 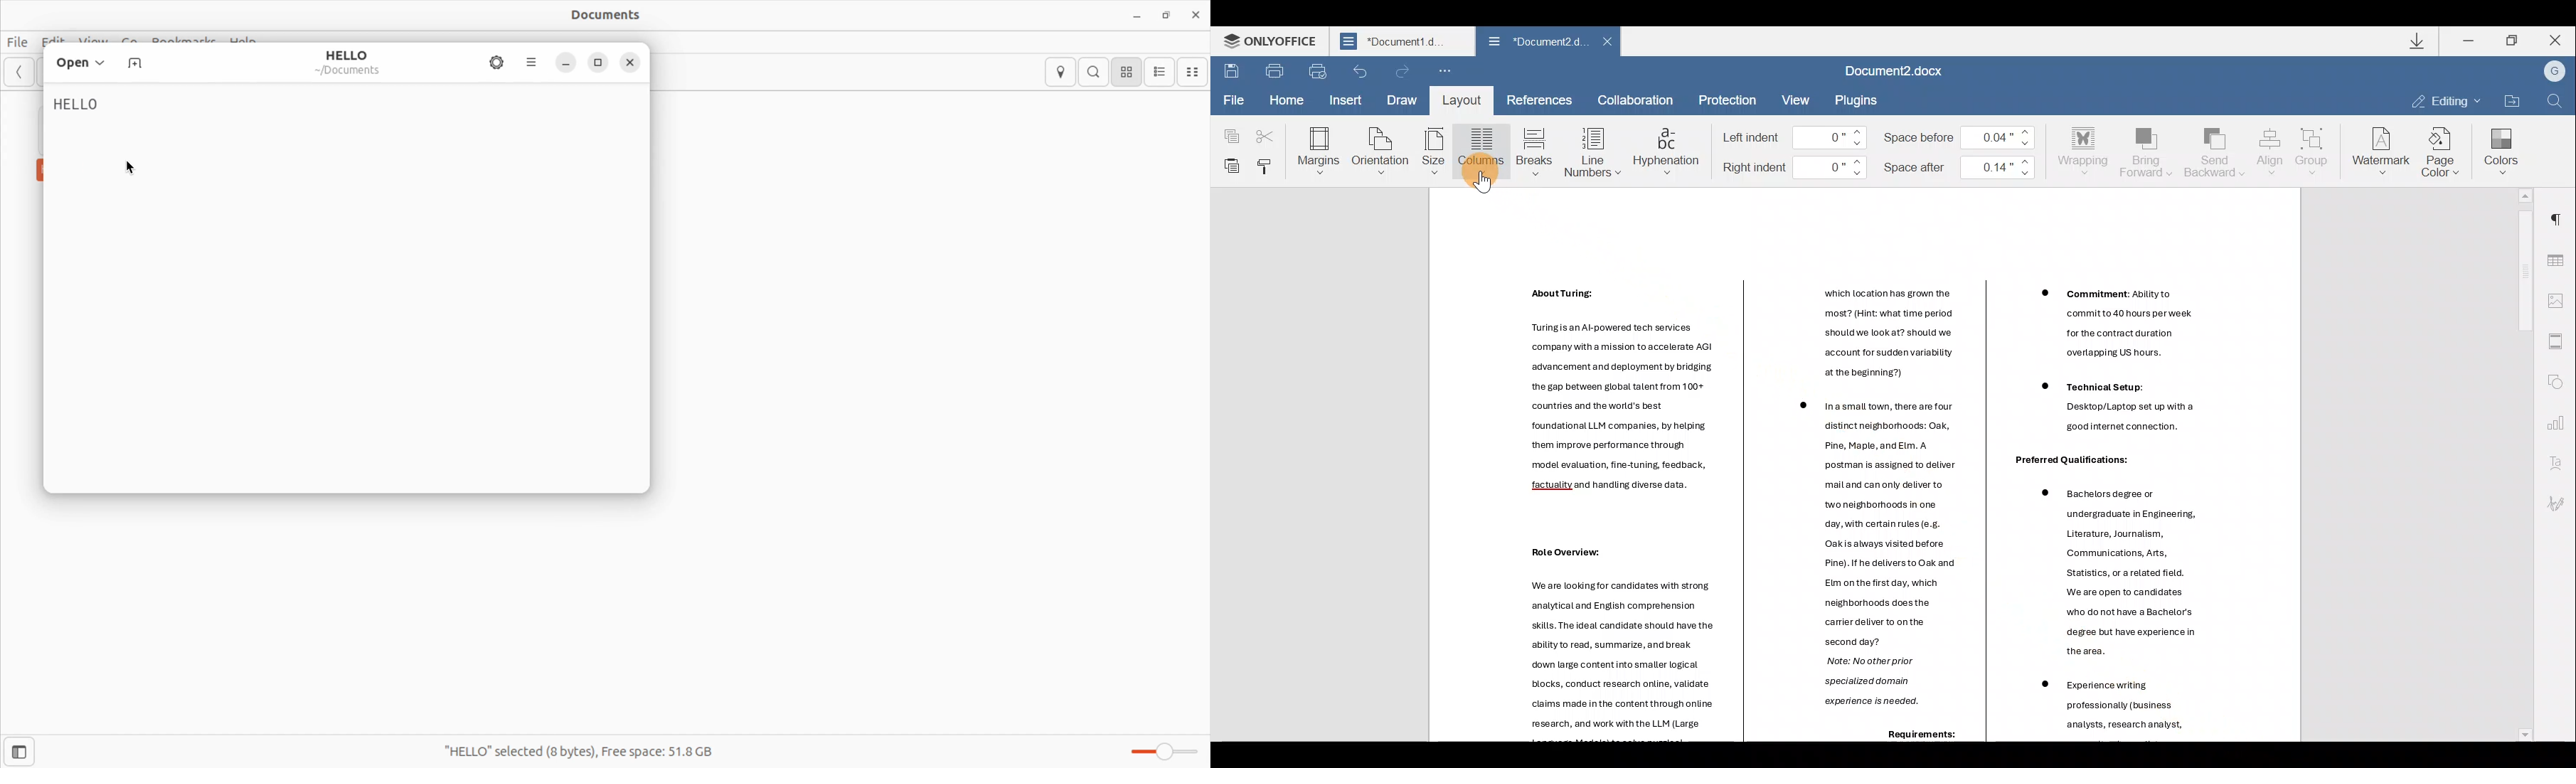 I want to click on Document2.d, so click(x=1402, y=45).